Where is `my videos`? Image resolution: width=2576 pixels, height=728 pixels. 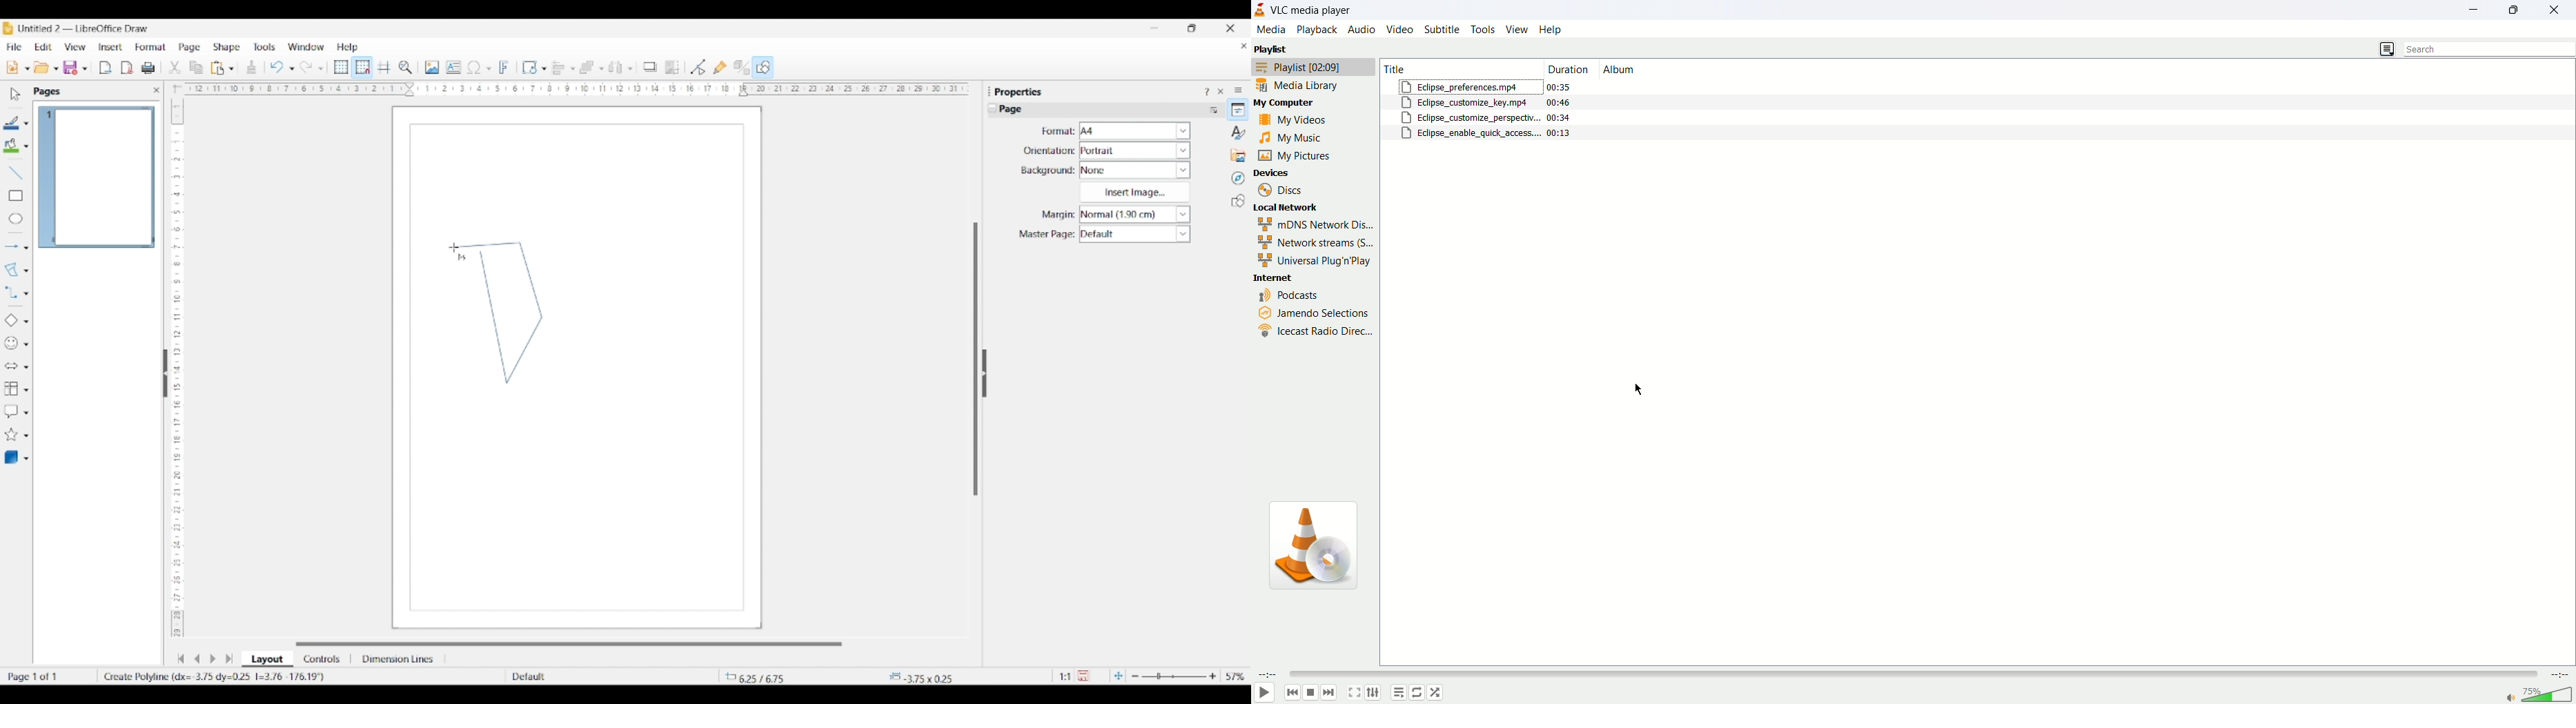
my videos is located at coordinates (1297, 121).